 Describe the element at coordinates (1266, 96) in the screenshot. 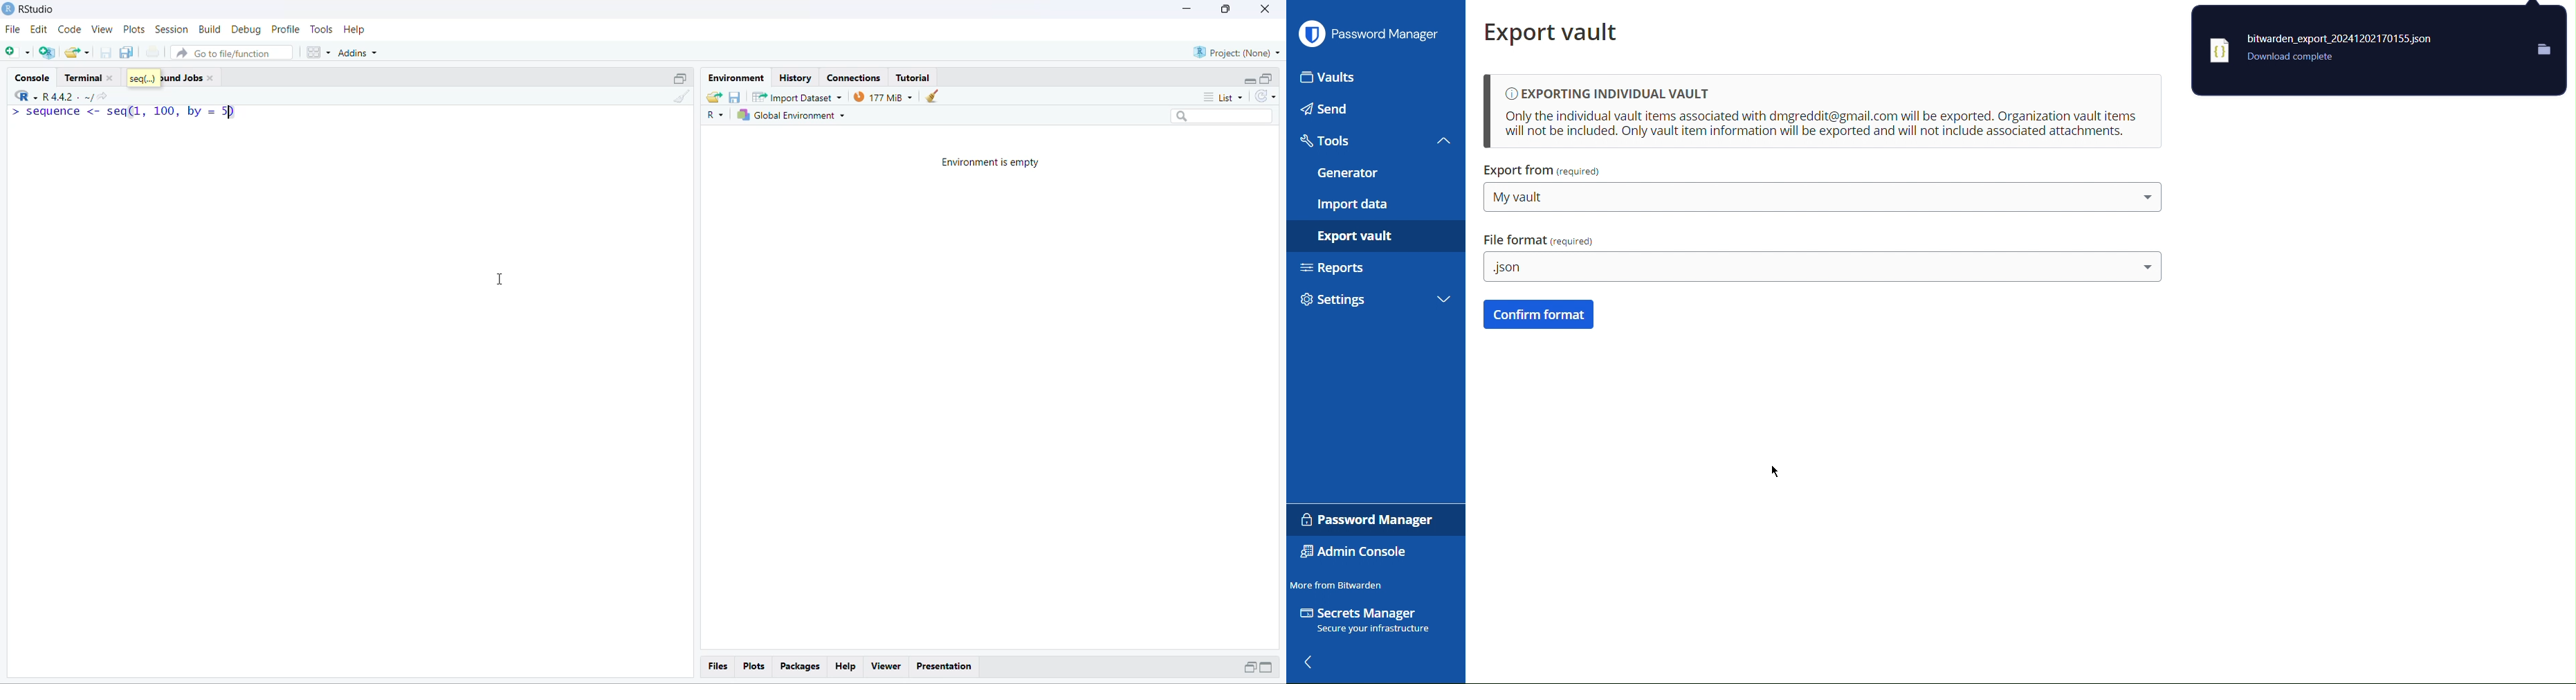

I see `sync` at that location.